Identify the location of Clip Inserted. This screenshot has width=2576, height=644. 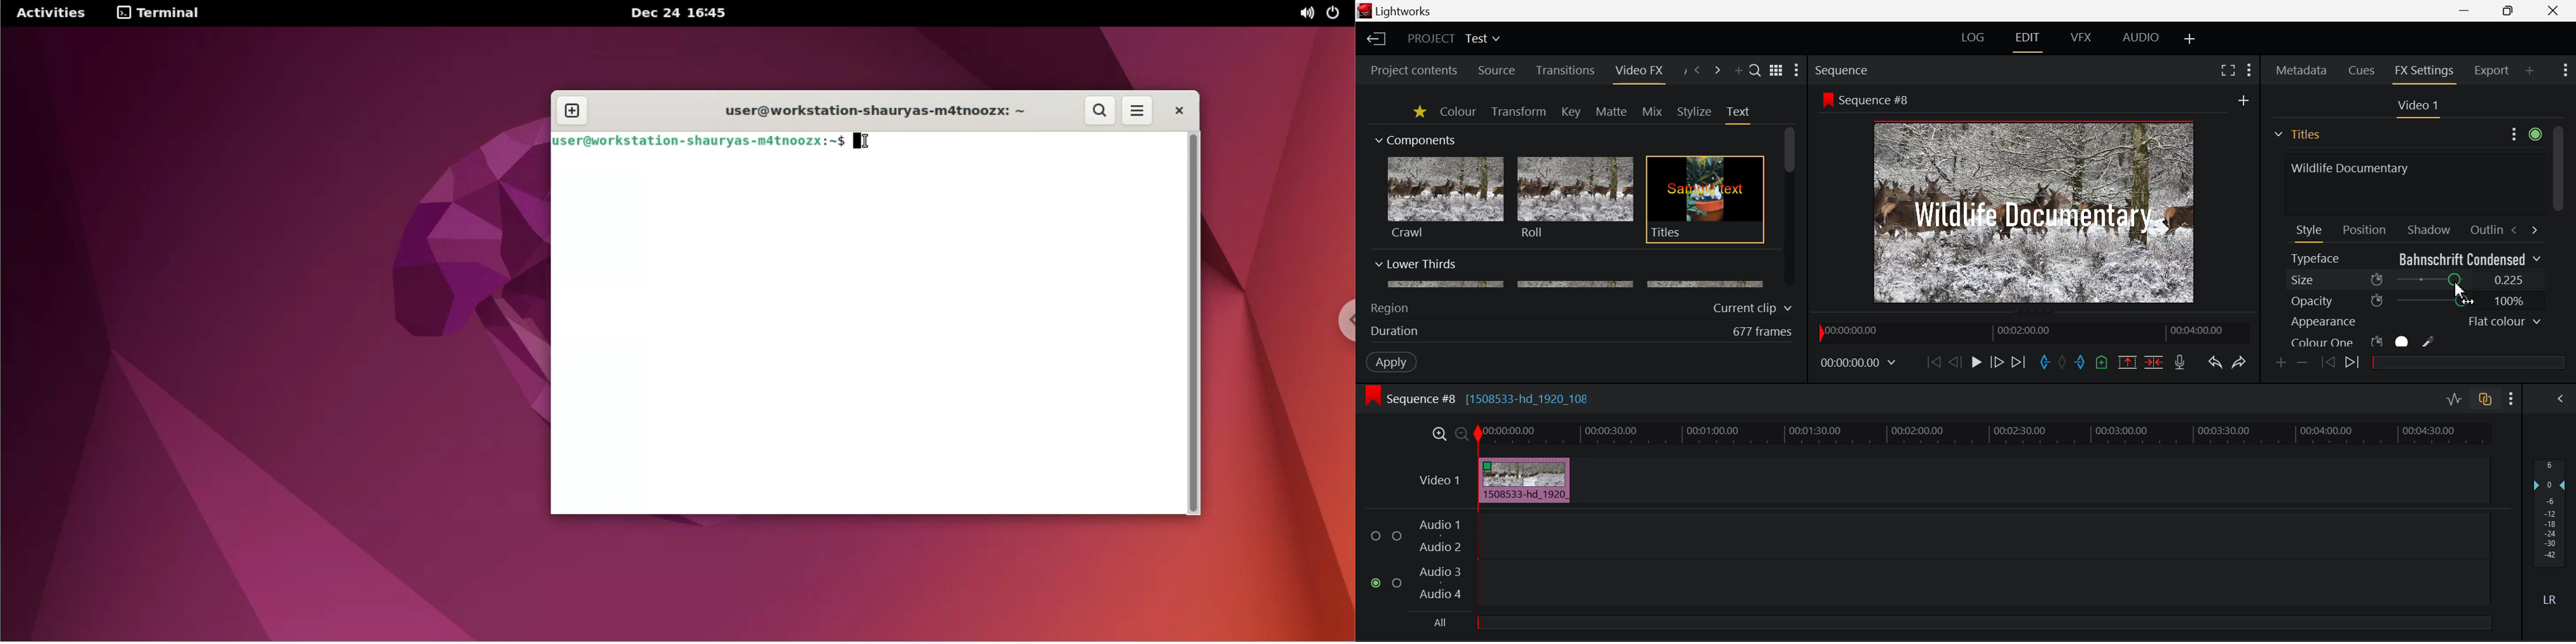
(1521, 481).